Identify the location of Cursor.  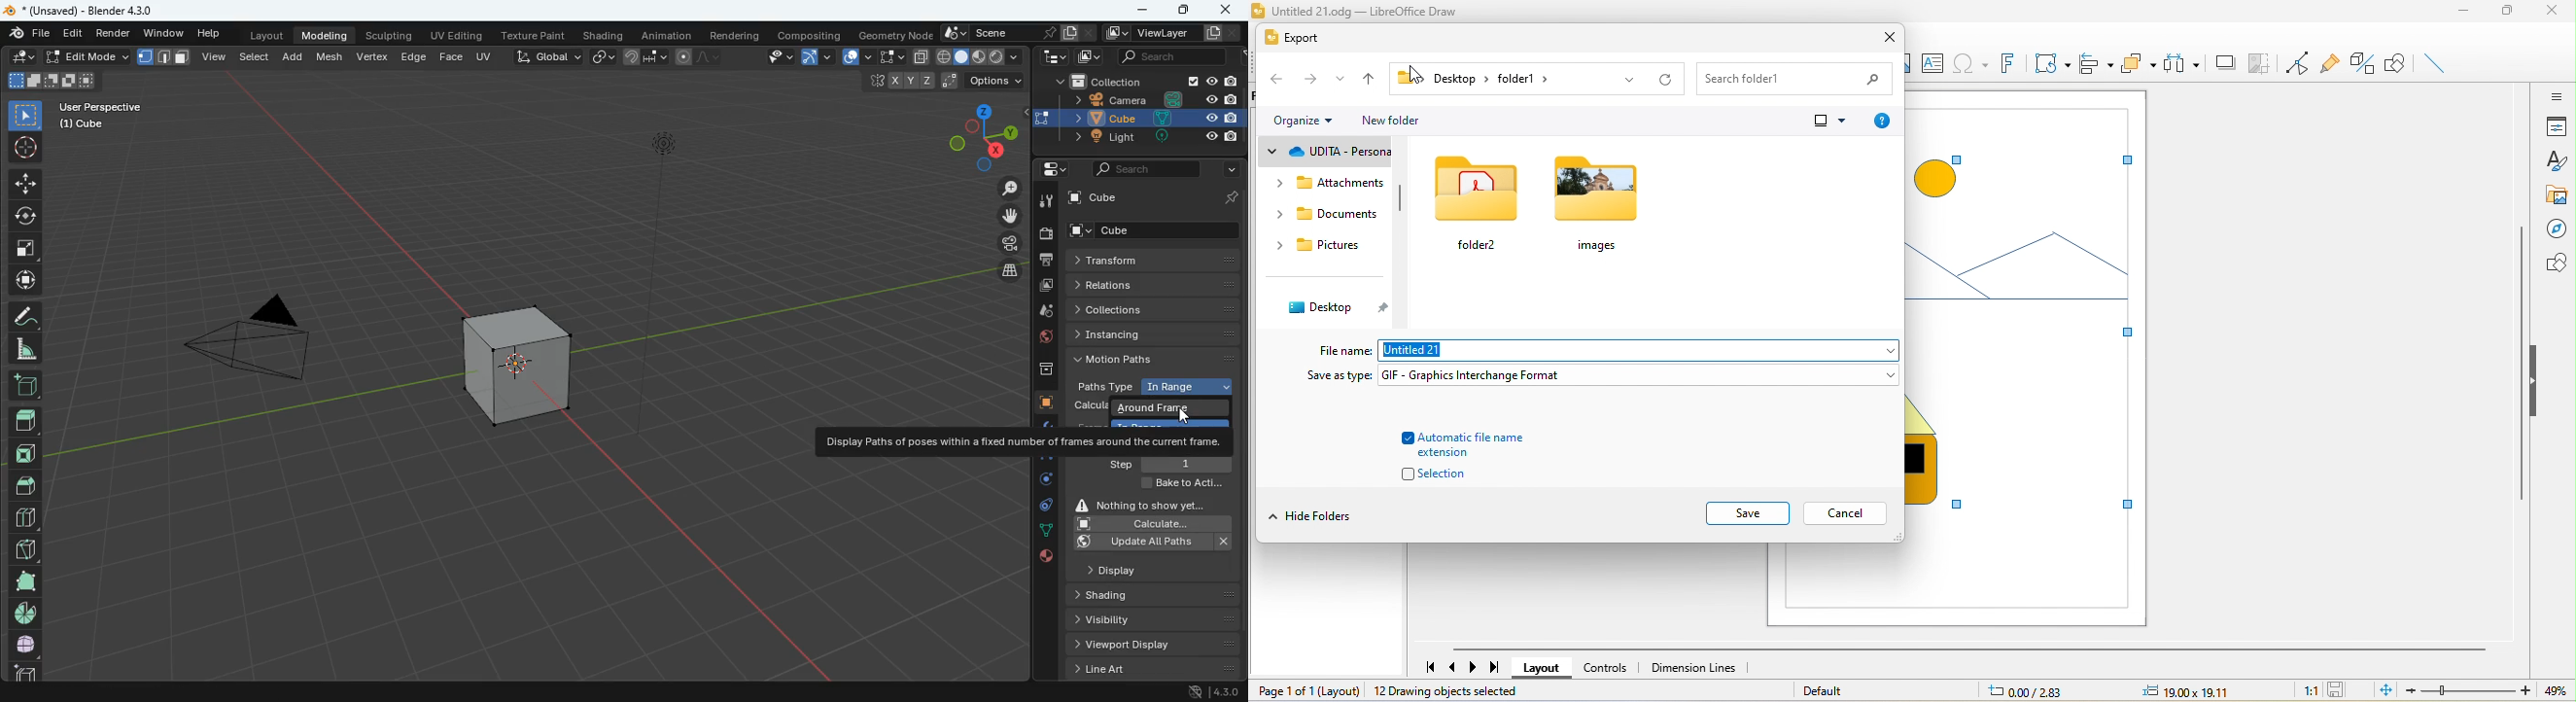
(1418, 77).